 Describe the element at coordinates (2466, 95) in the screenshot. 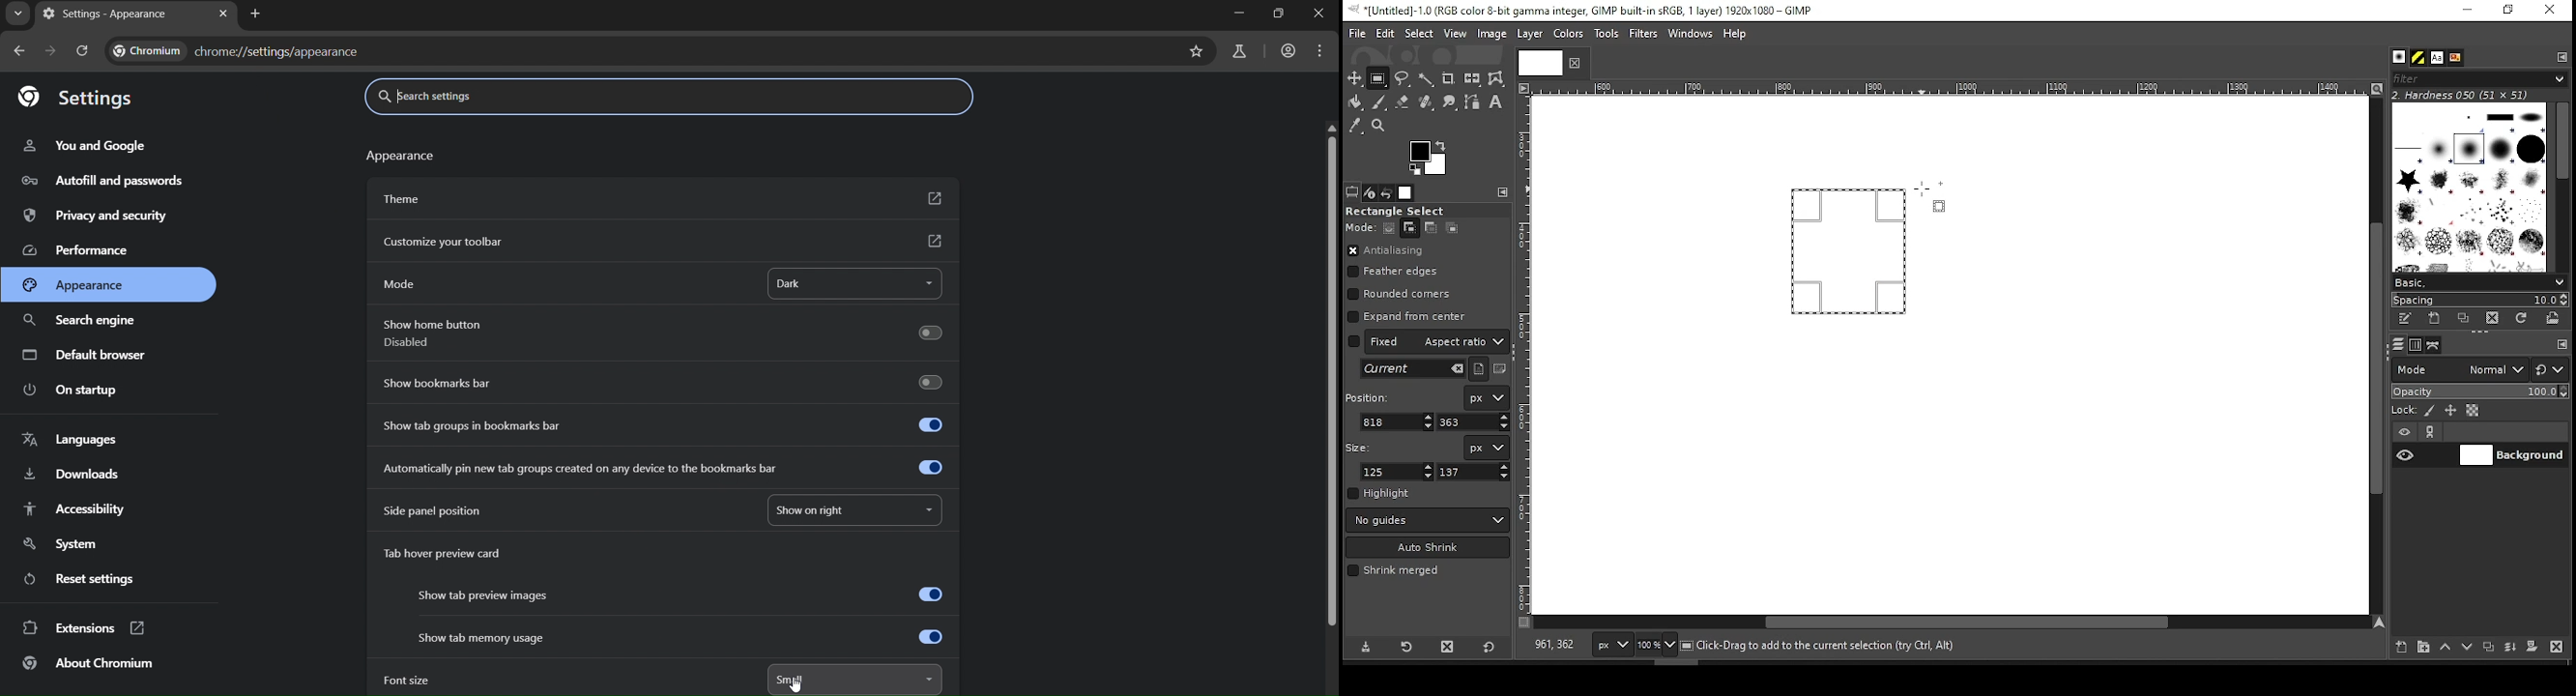

I see `2. hardness 050 (51x51)` at that location.